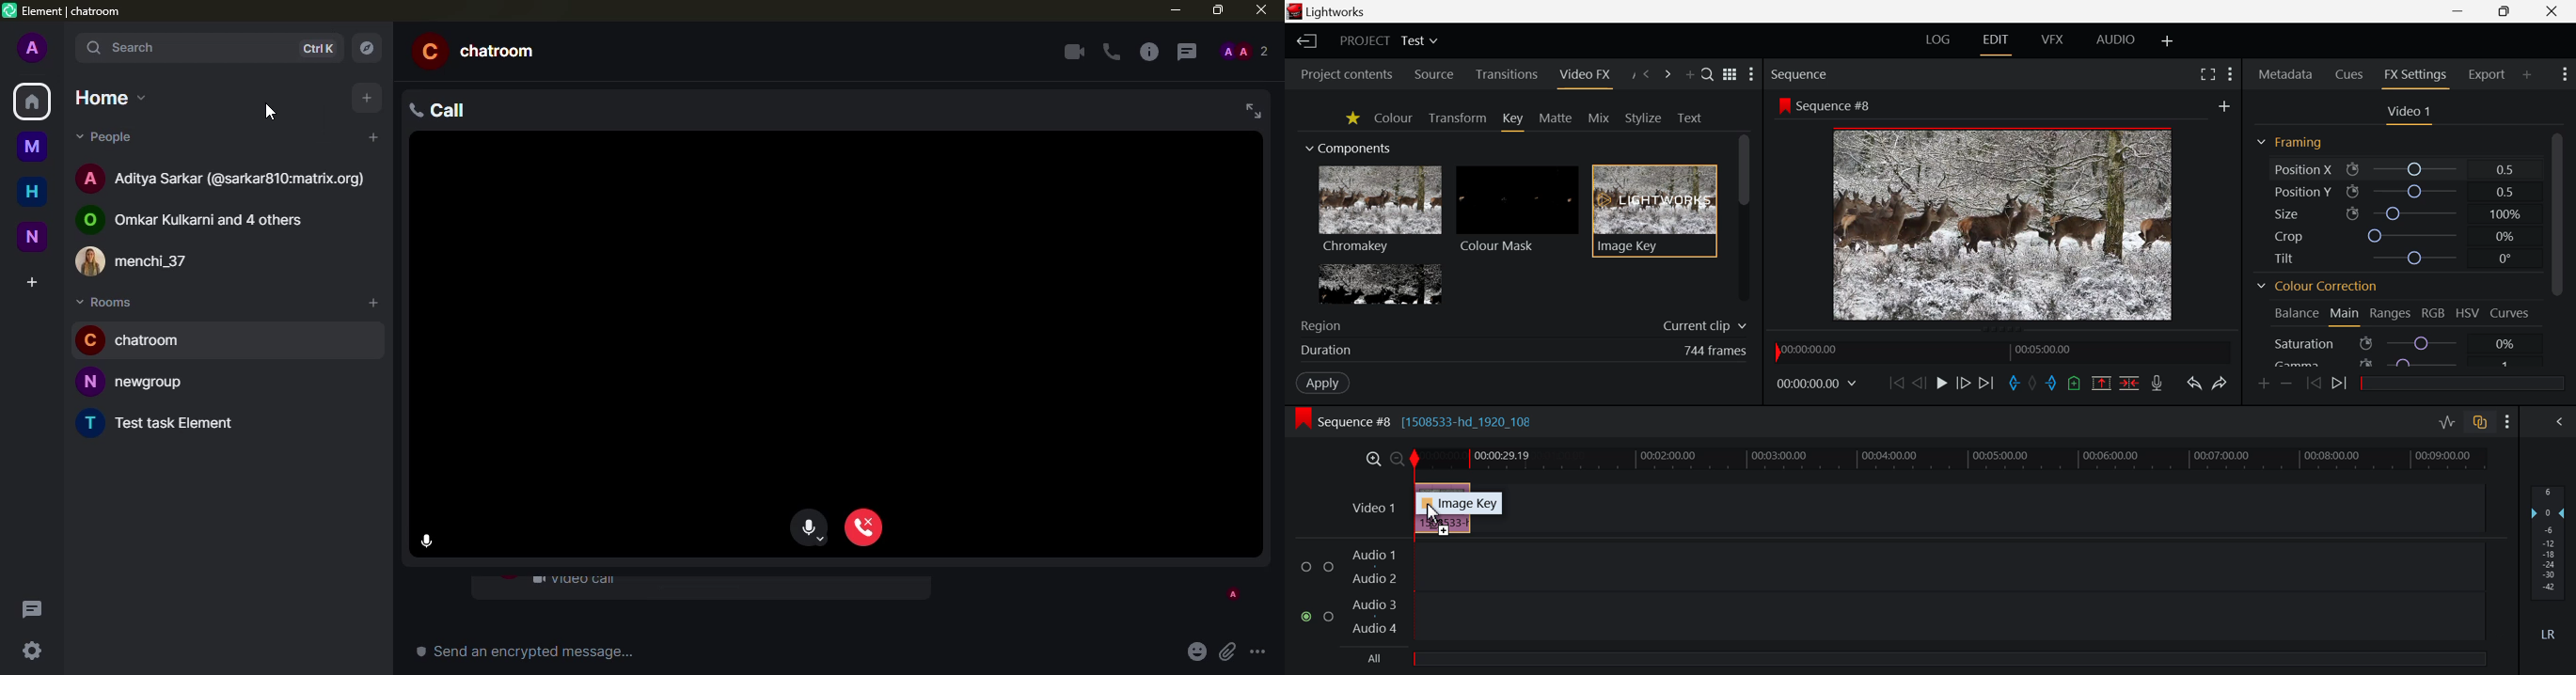 This screenshot has width=2576, height=700. Describe the element at coordinates (1259, 652) in the screenshot. I see `more` at that location.